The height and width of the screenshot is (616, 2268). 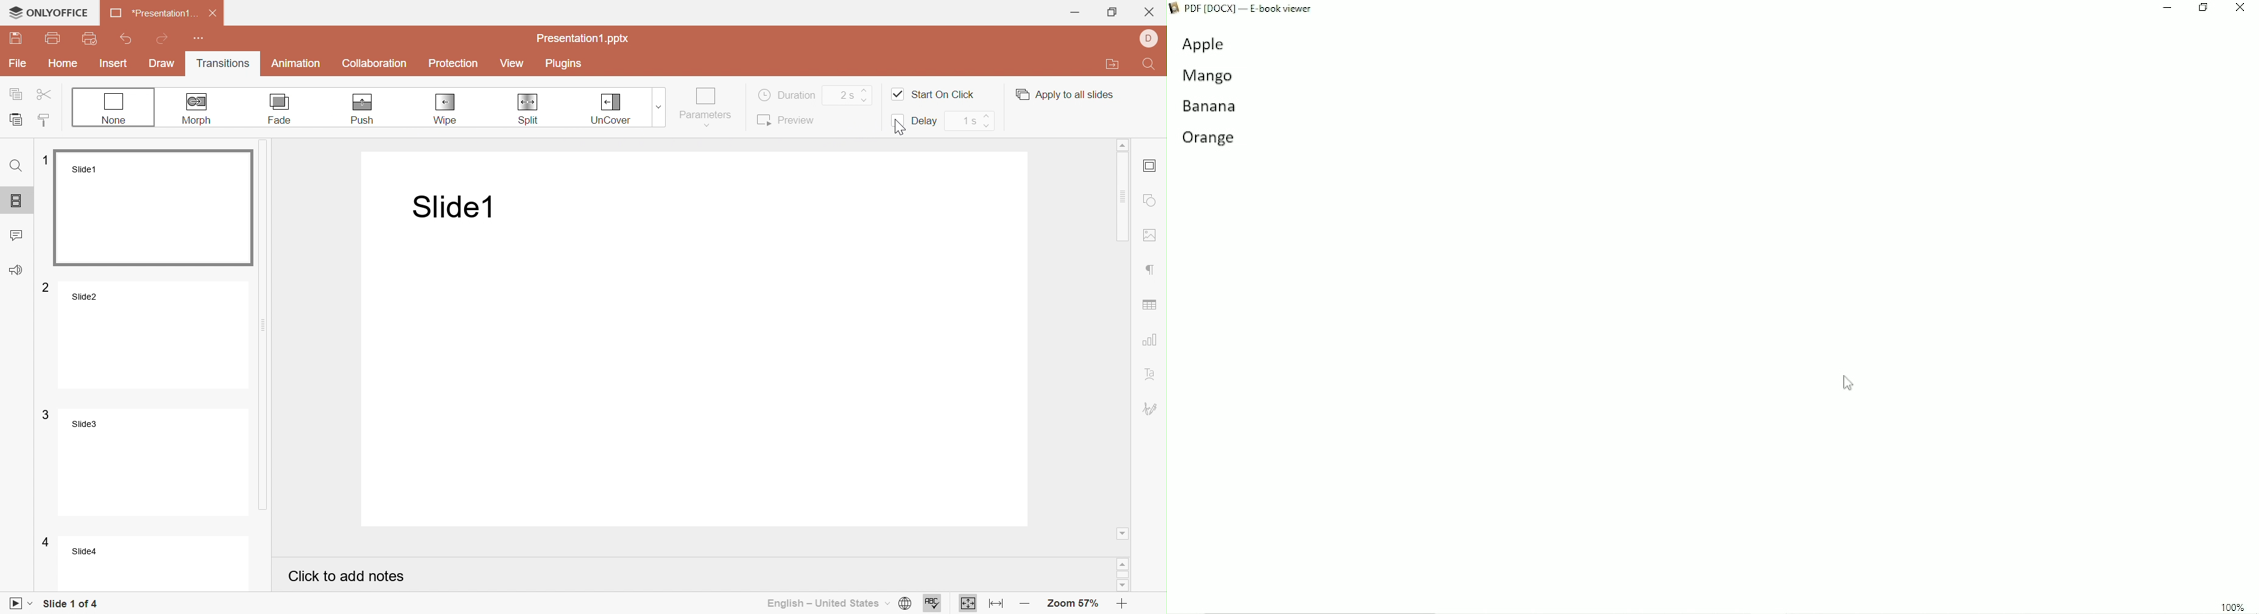 I want to click on Delay, so click(x=916, y=122).